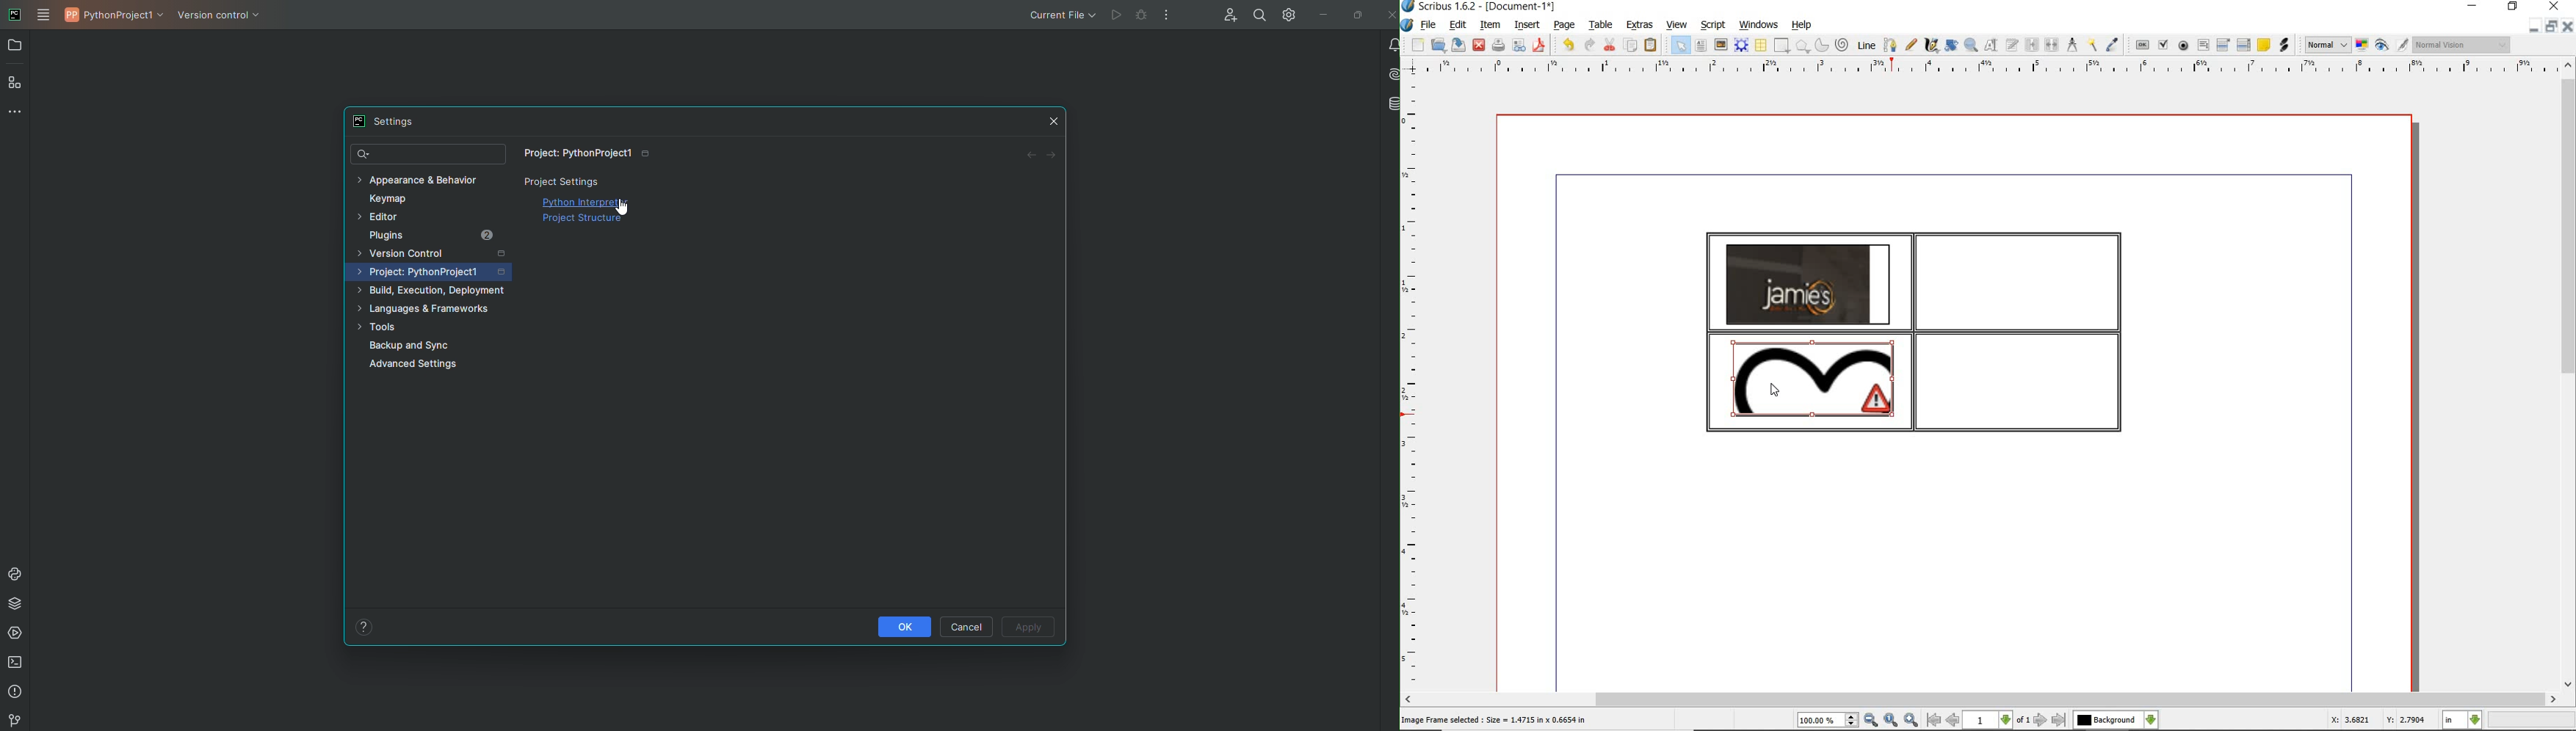  I want to click on Problems, so click(16, 693).